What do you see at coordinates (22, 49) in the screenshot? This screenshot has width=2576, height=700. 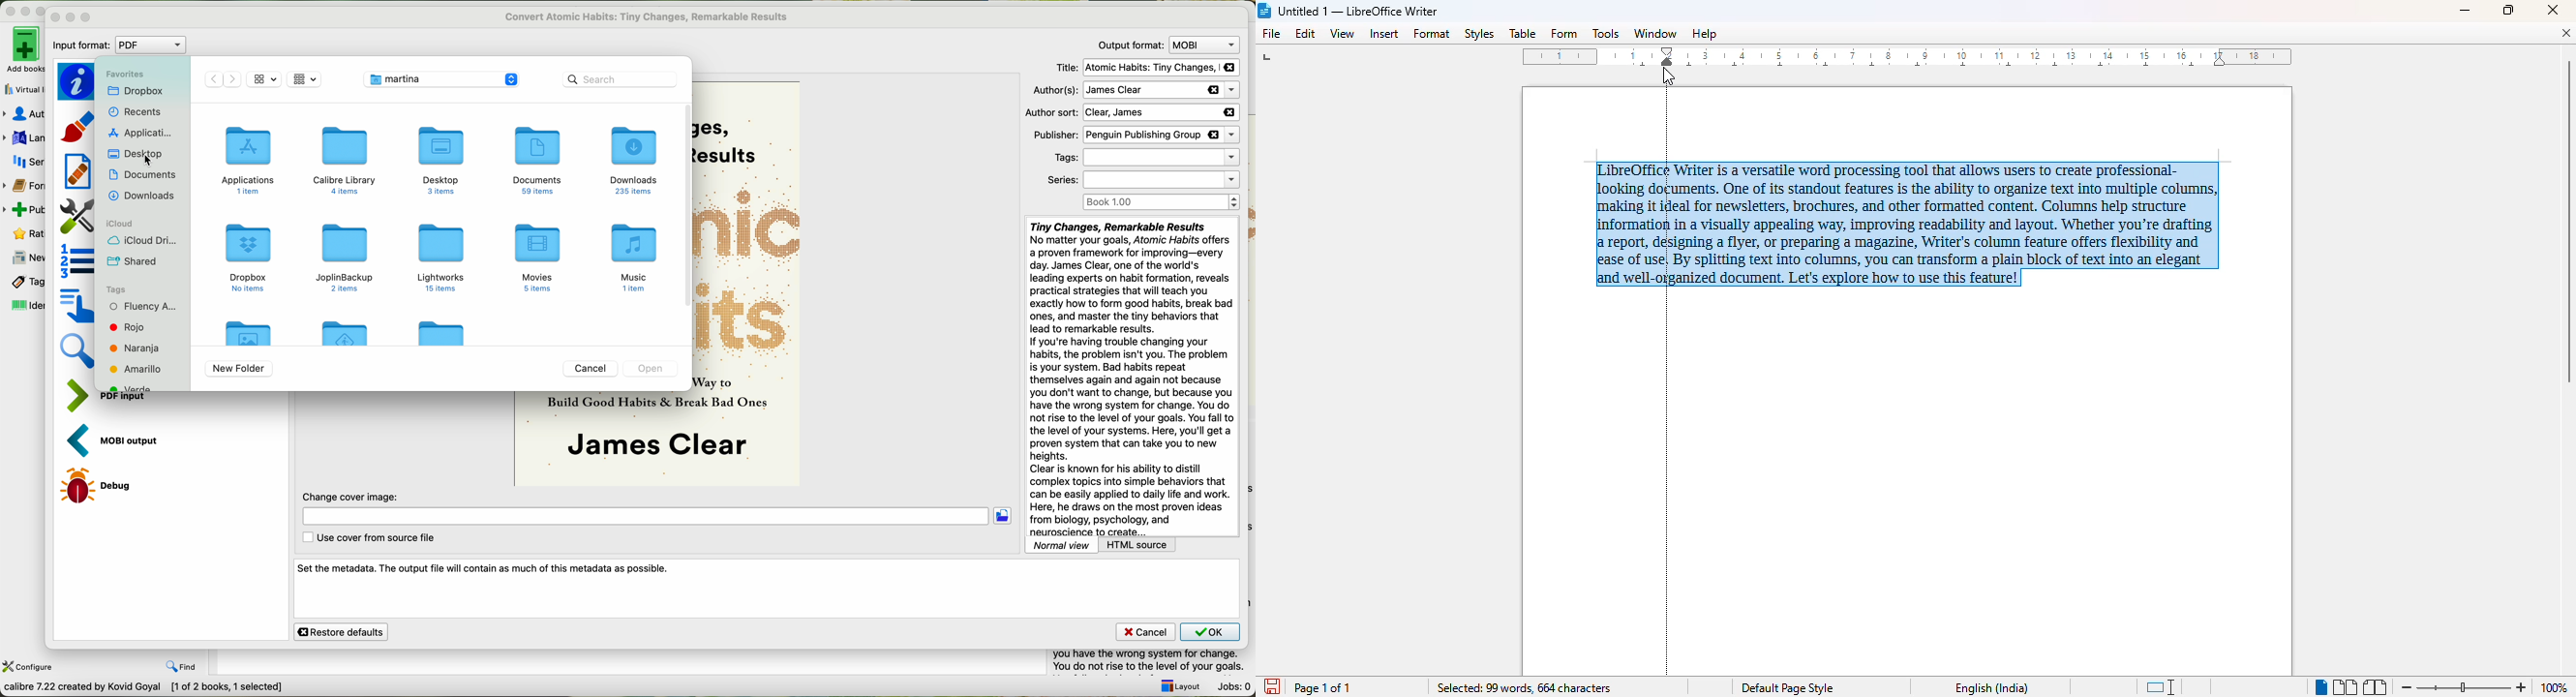 I see `add books` at bounding box center [22, 49].